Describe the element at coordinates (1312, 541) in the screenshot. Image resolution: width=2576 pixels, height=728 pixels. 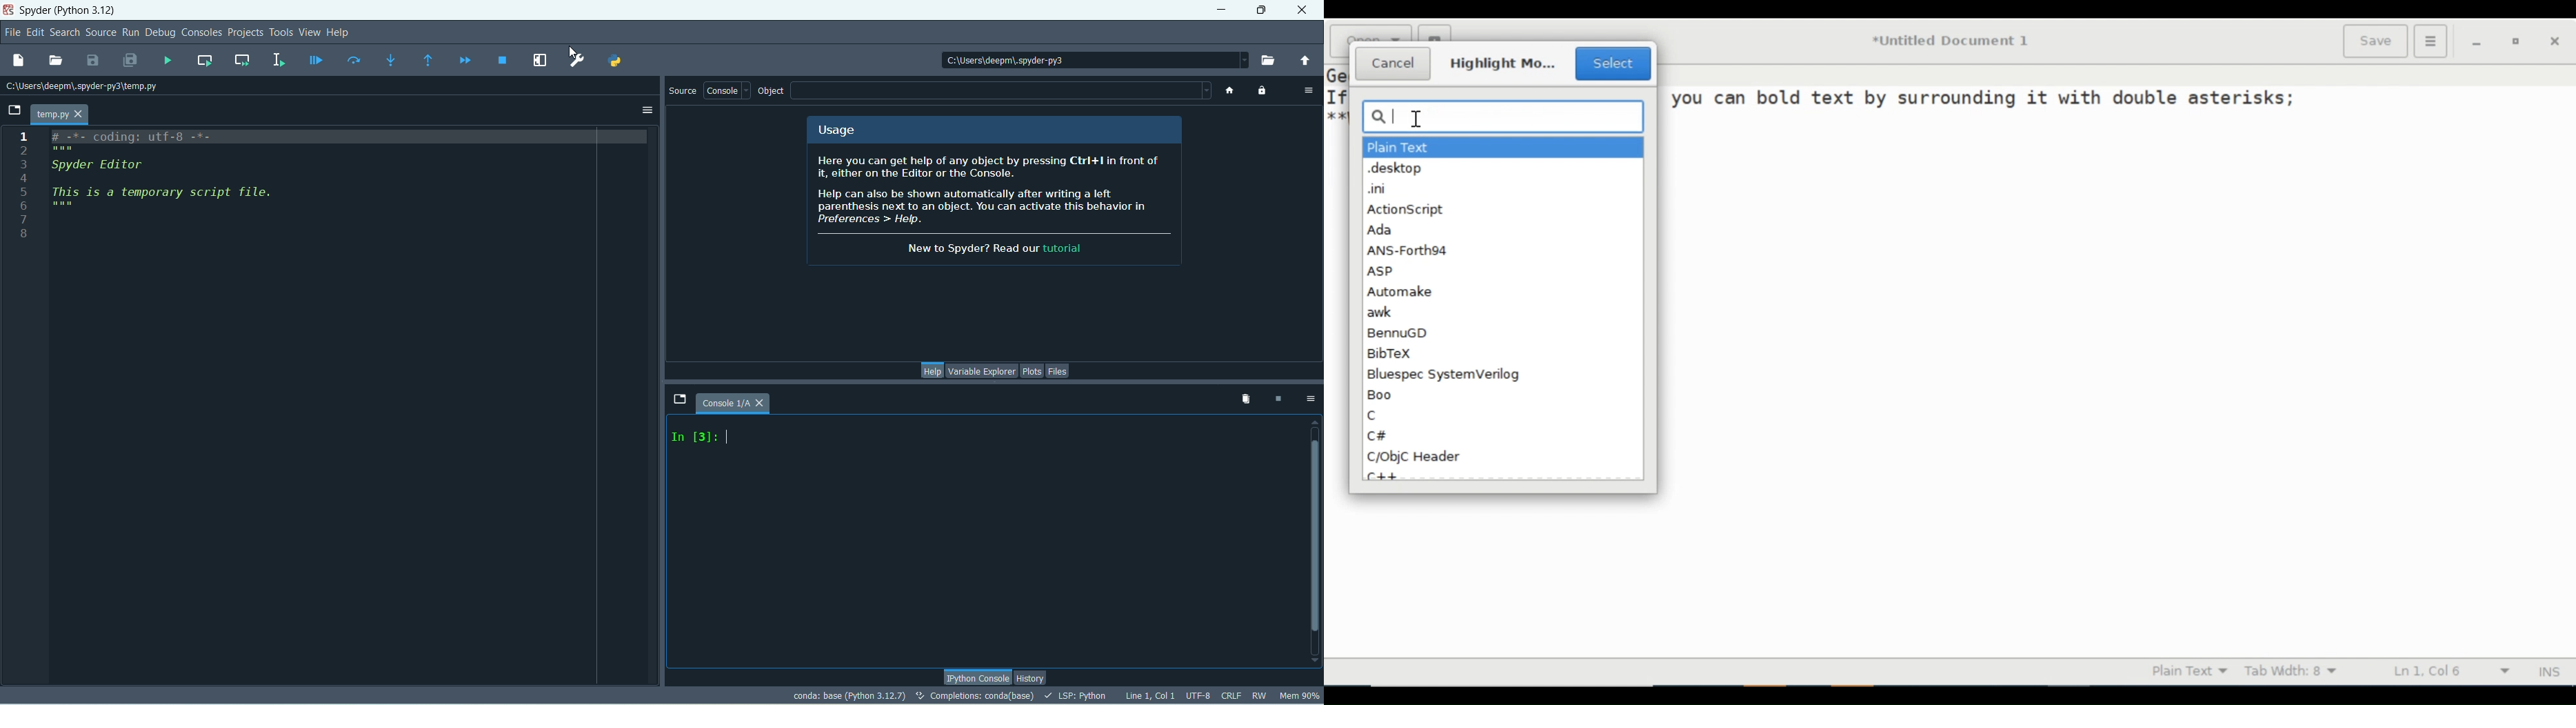
I see `vertical scroll bar` at that location.